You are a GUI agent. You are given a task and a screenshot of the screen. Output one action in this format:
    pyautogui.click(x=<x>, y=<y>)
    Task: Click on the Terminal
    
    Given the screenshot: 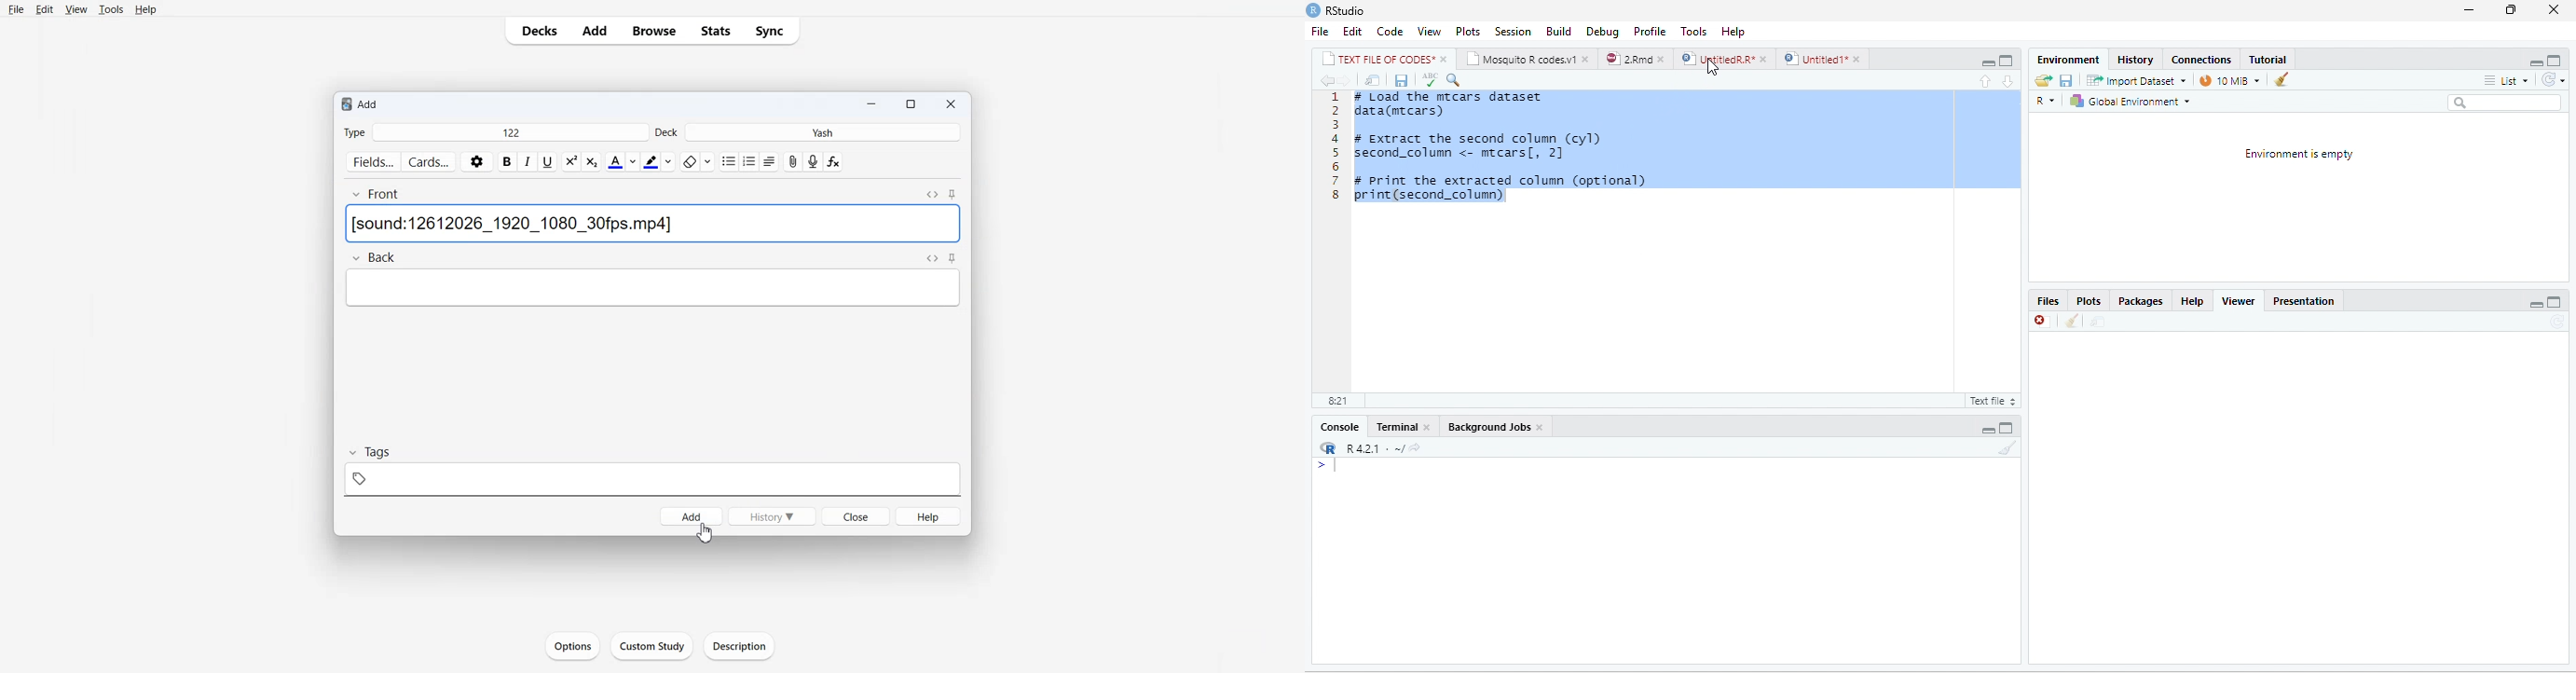 What is the action you would take?
    pyautogui.click(x=1395, y=428)
    